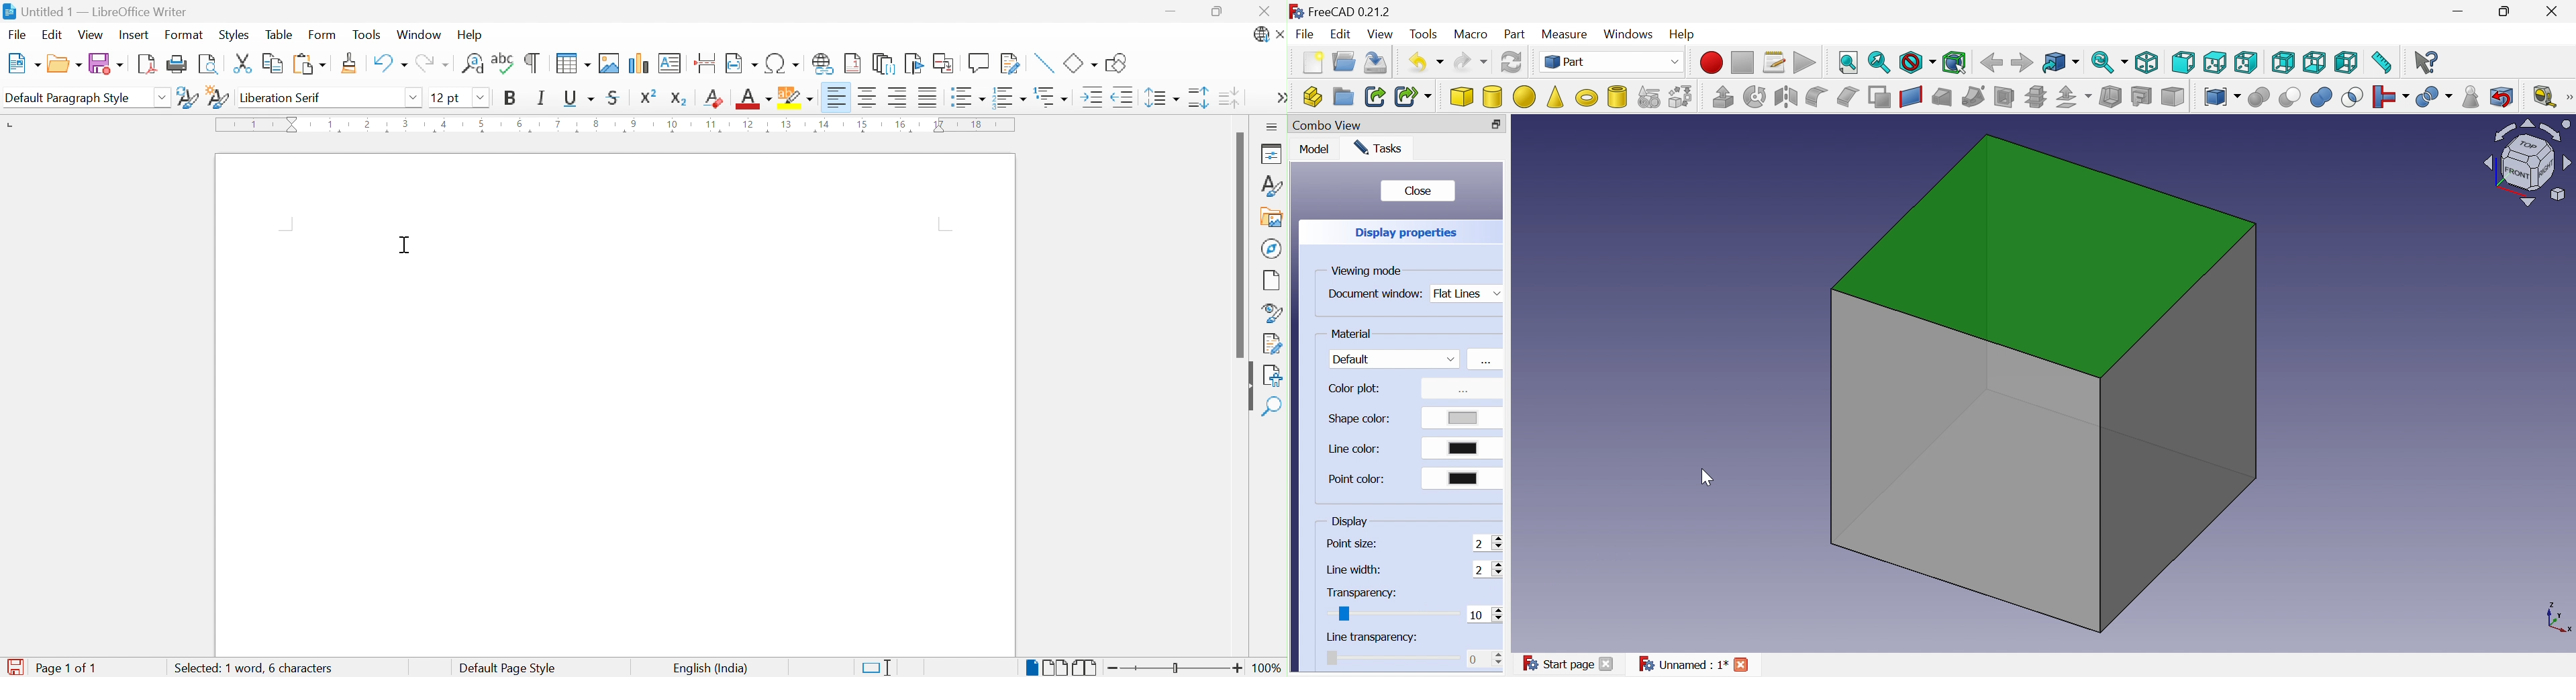 Image resolution: width=2576 pixels, height=700 pixels. Describe the element at coordinates (96, 10) in the screenshot. I see `Untitled 1 - LibreOffice Writer` at that location.